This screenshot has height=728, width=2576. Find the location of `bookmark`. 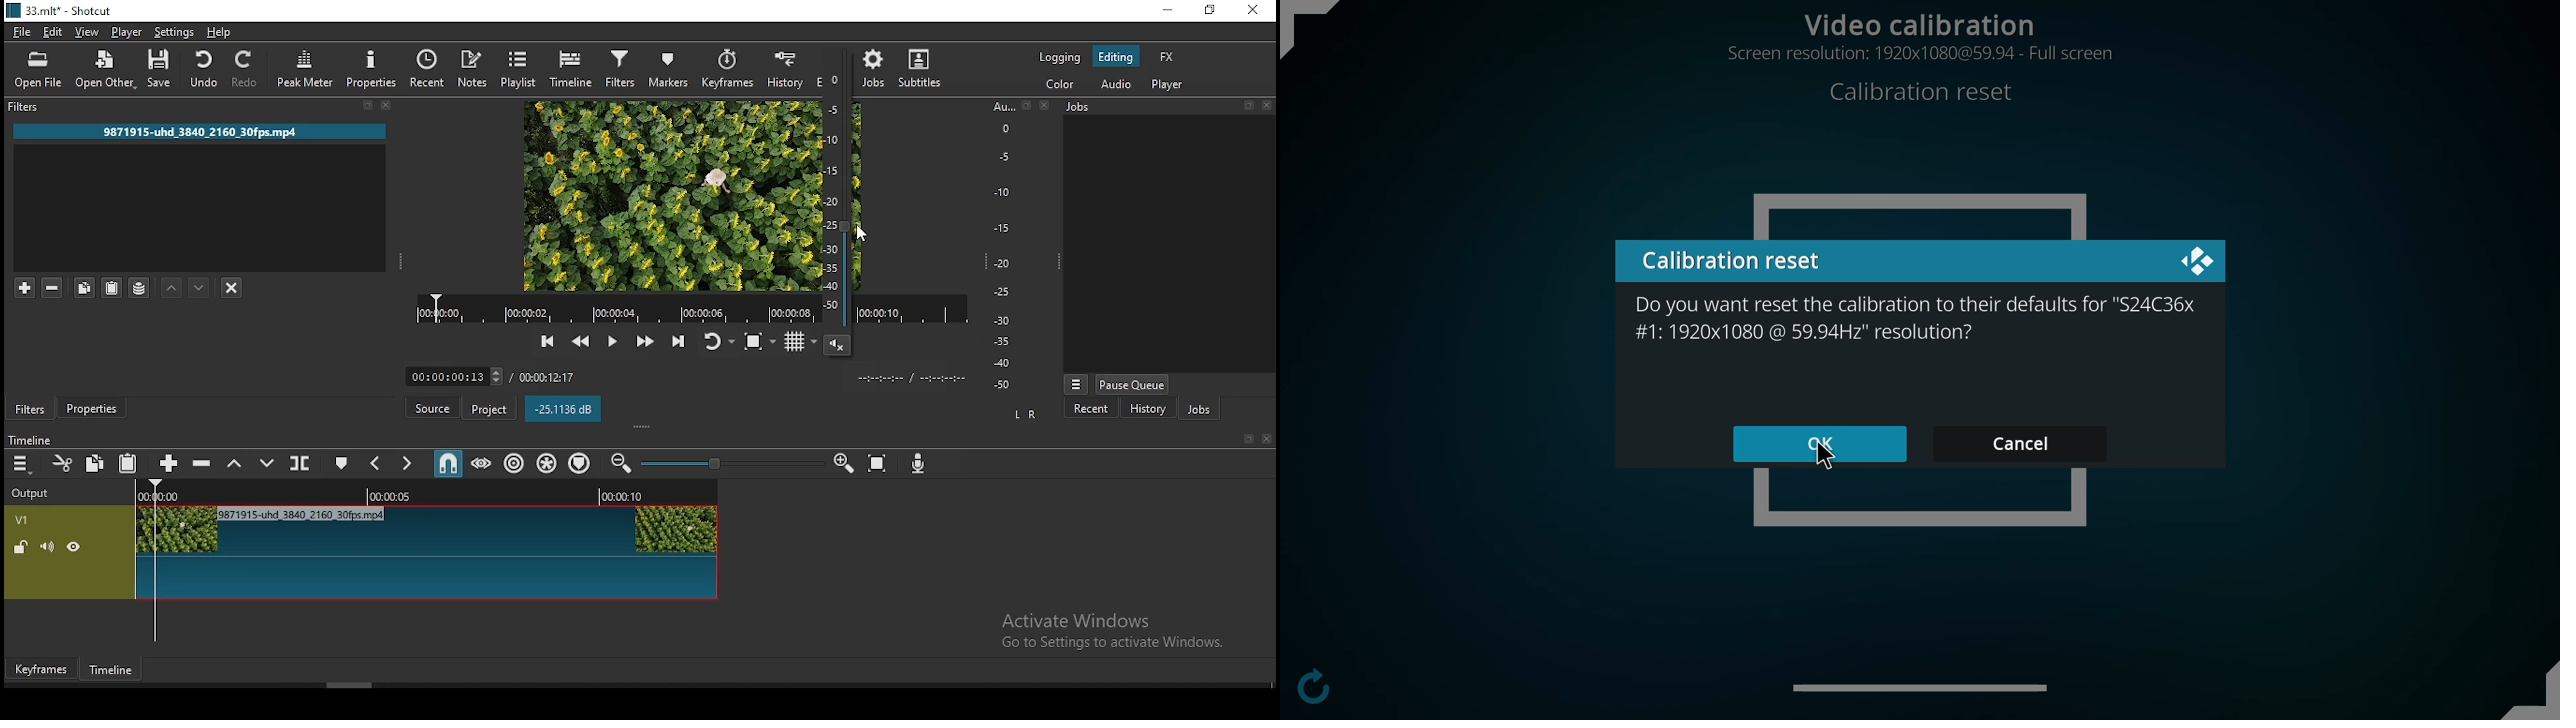

bookmark is located at coordinates (364, 105).